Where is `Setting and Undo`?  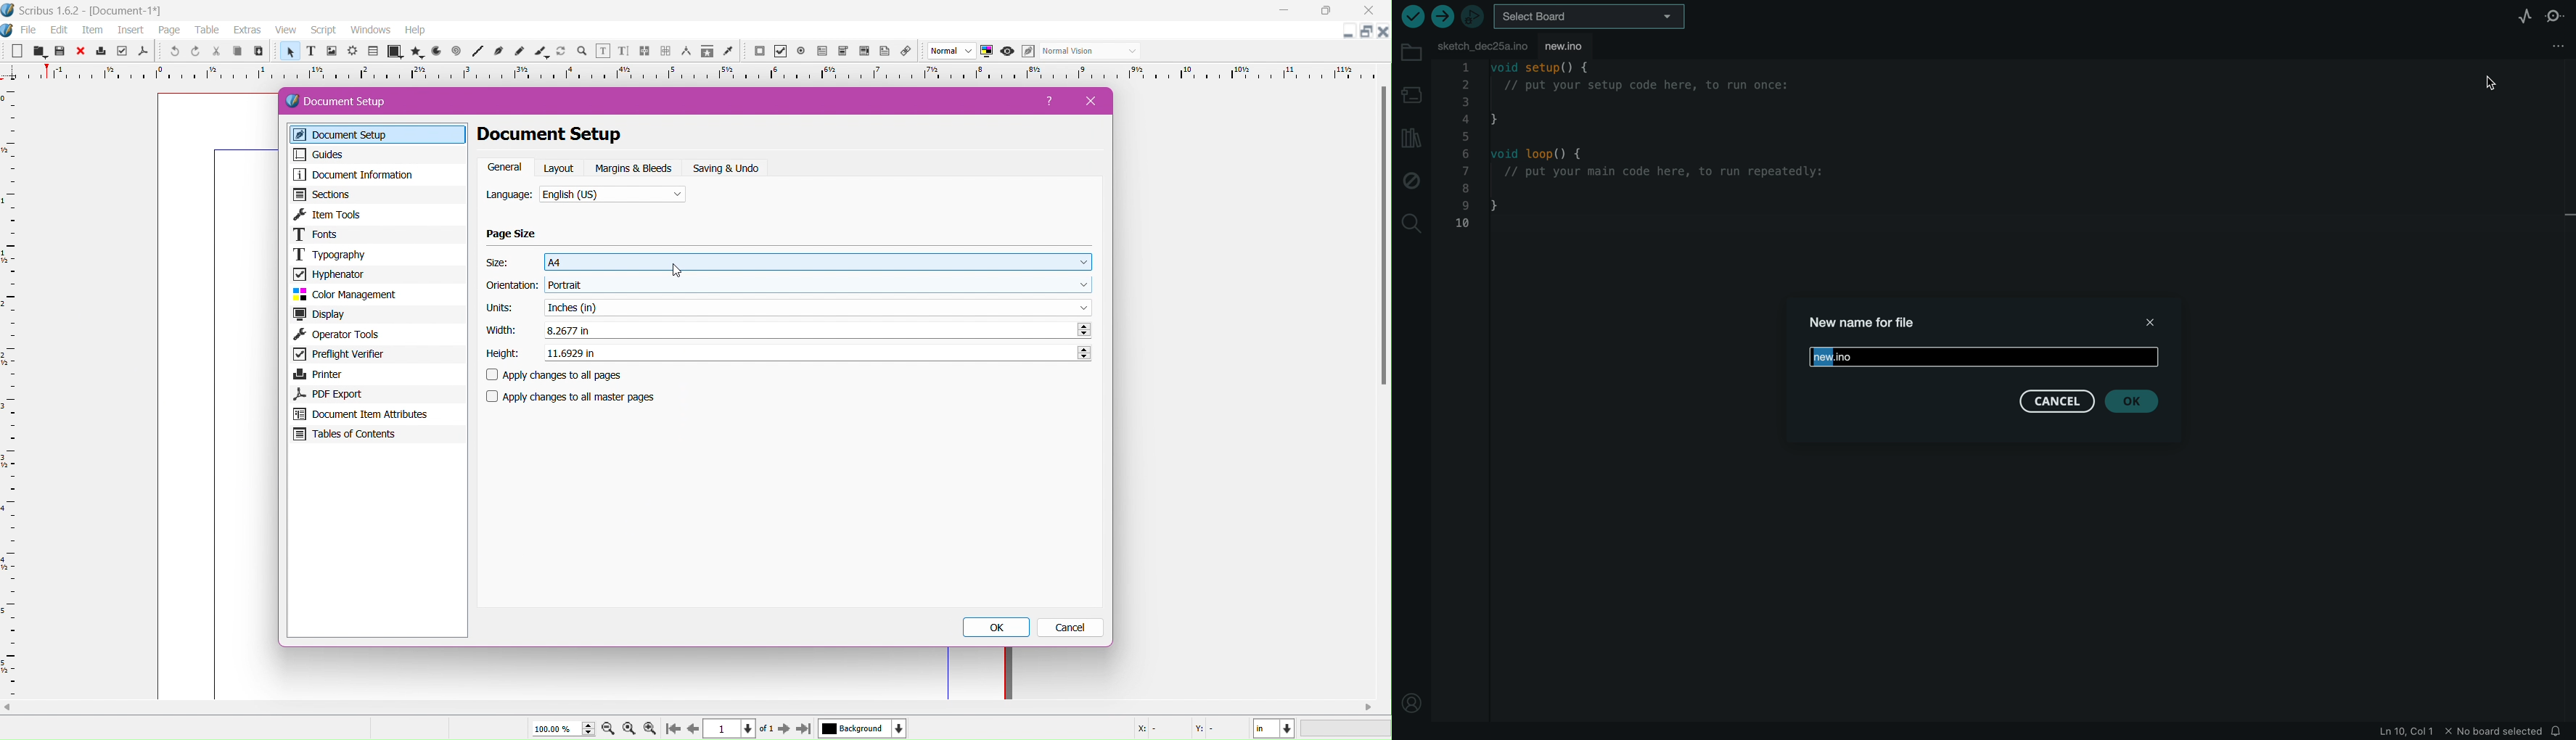
Setting and Undo is located at coordinates (731, 168).